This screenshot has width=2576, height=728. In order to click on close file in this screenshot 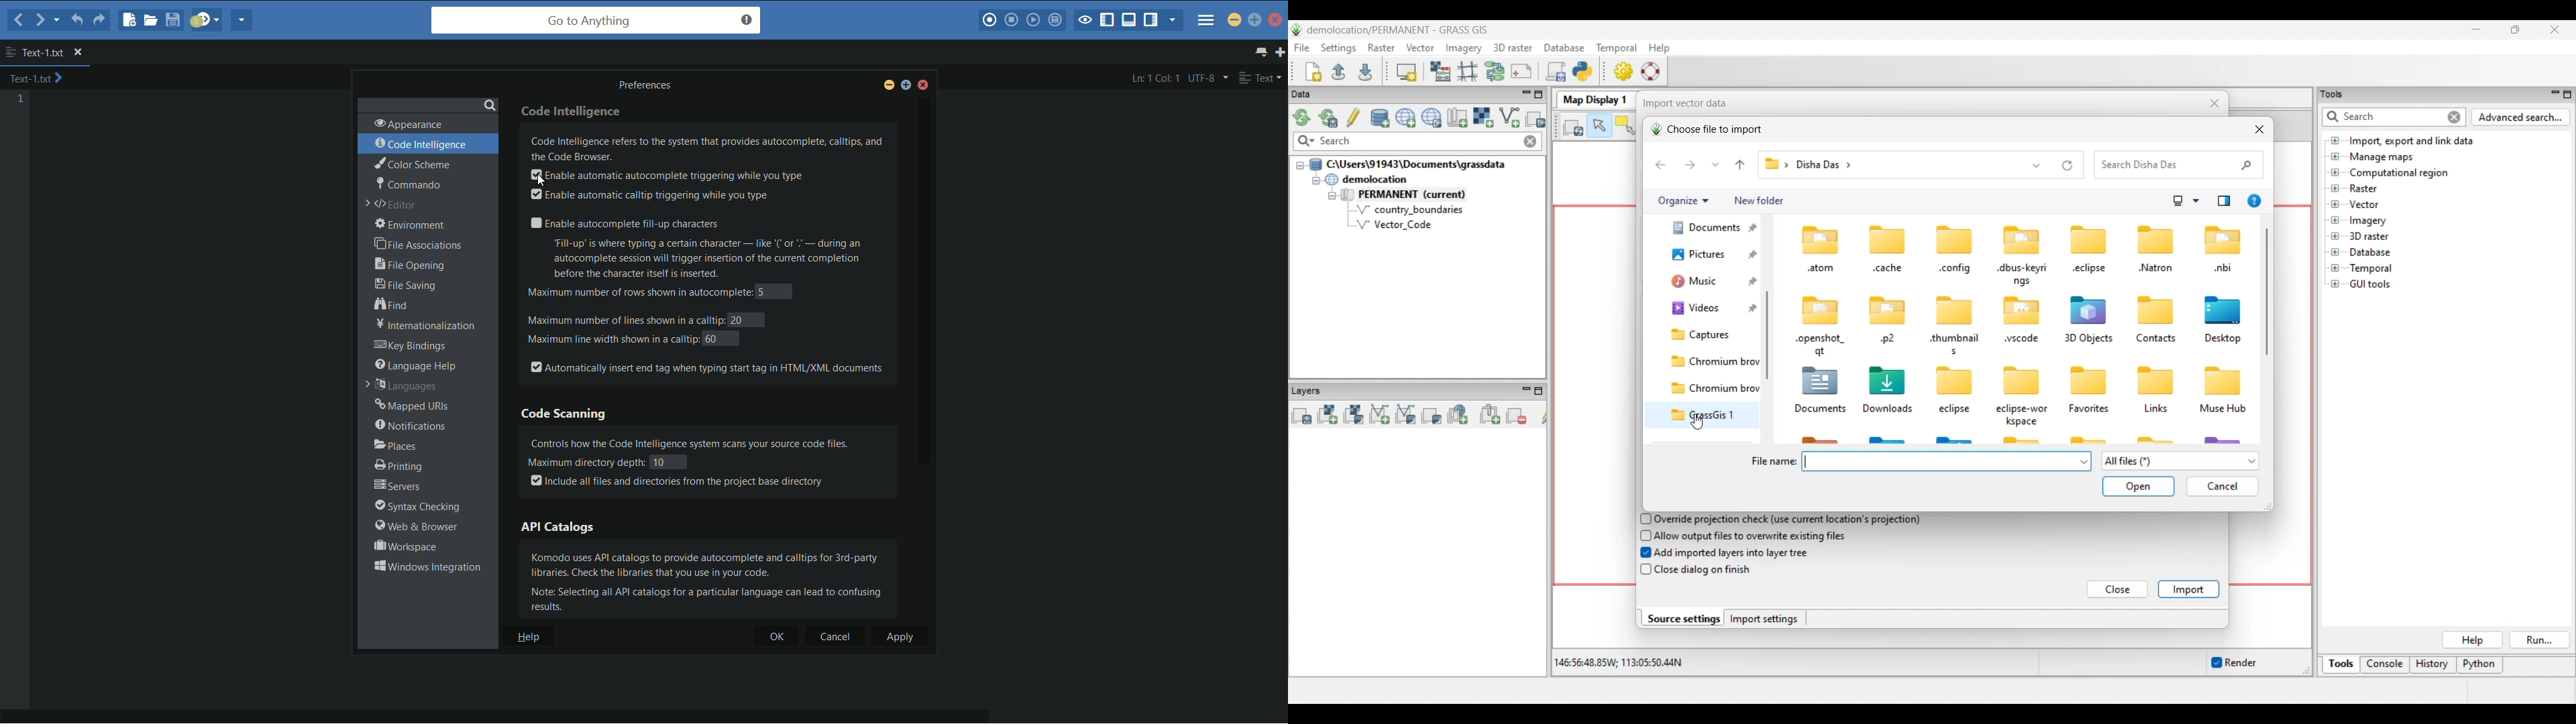, I will do `click(78, 53)`.